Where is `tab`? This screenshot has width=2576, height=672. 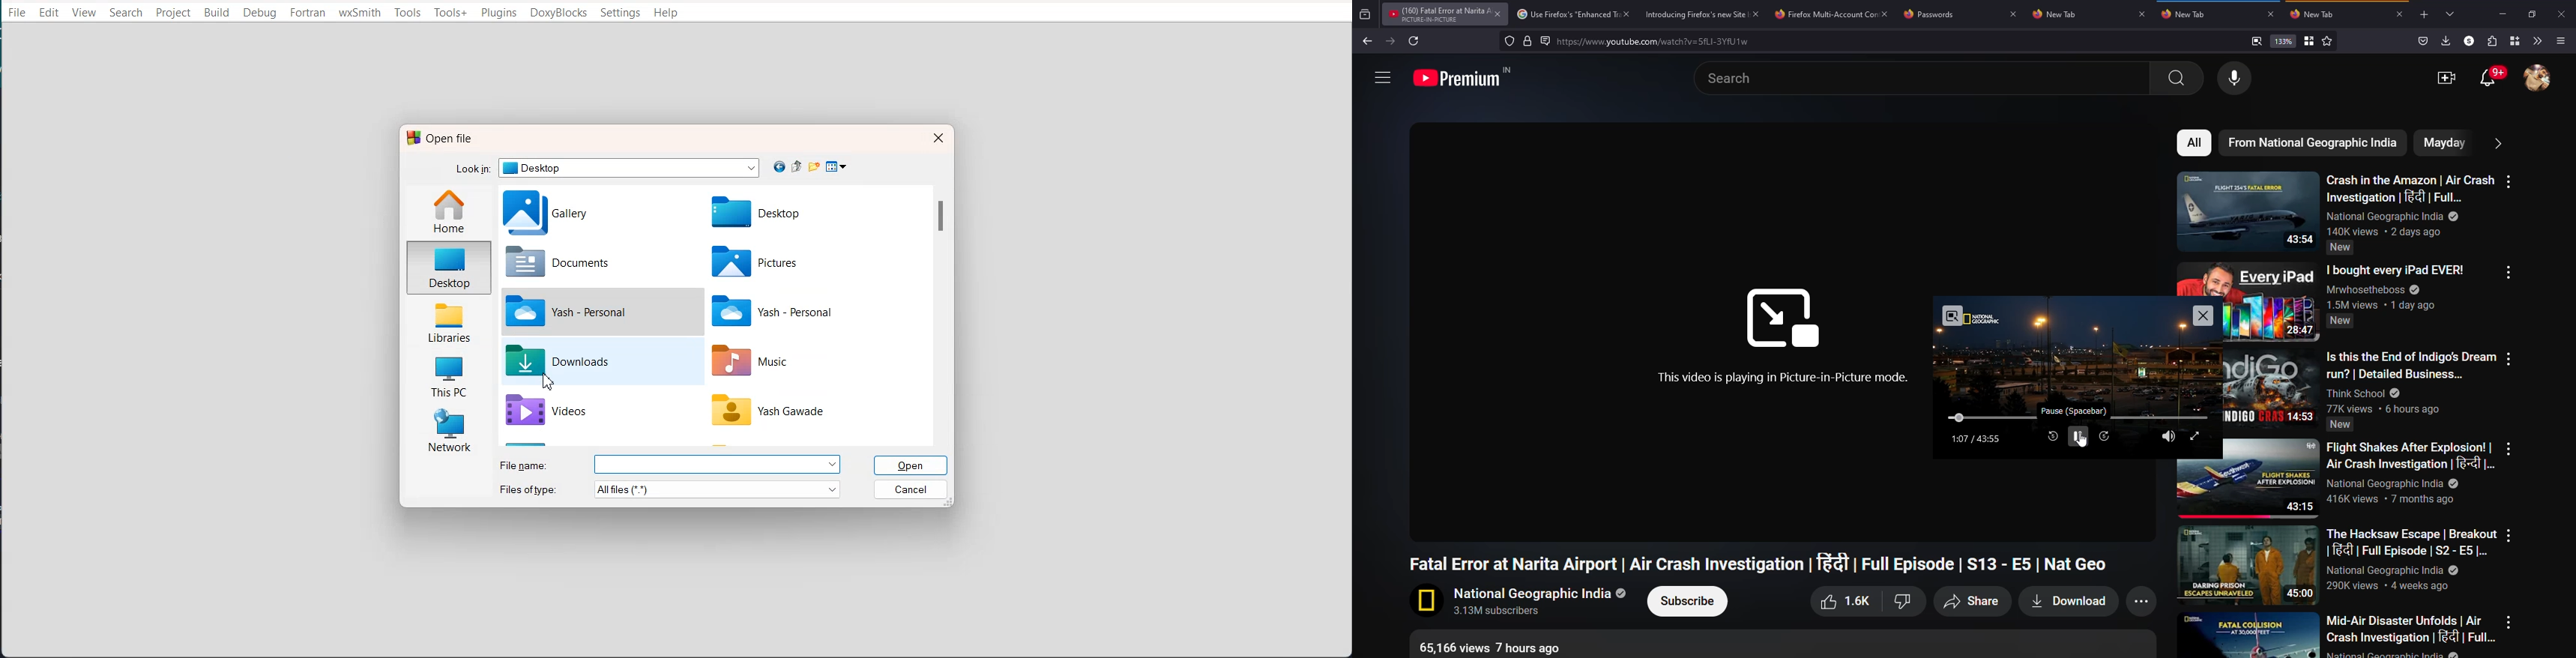 tab is located at coordinates (2061, 15).